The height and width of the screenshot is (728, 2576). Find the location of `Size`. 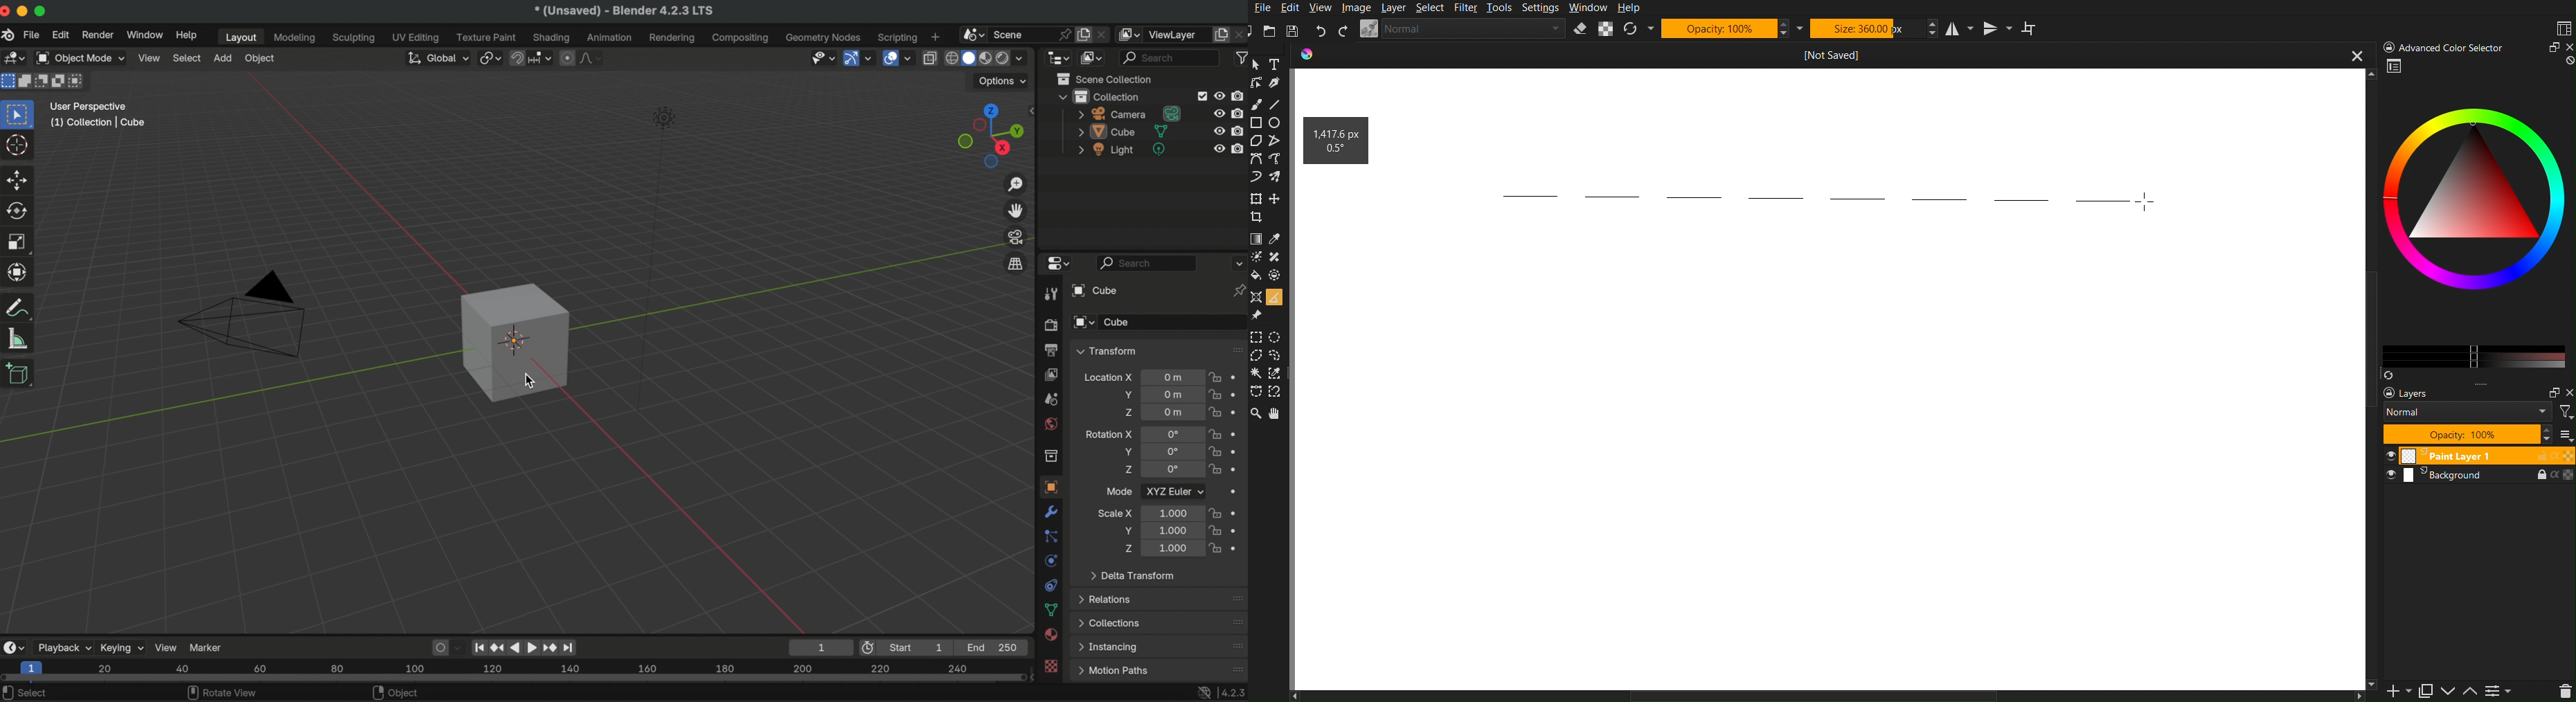

Size is located at coordinates (1873, 28).